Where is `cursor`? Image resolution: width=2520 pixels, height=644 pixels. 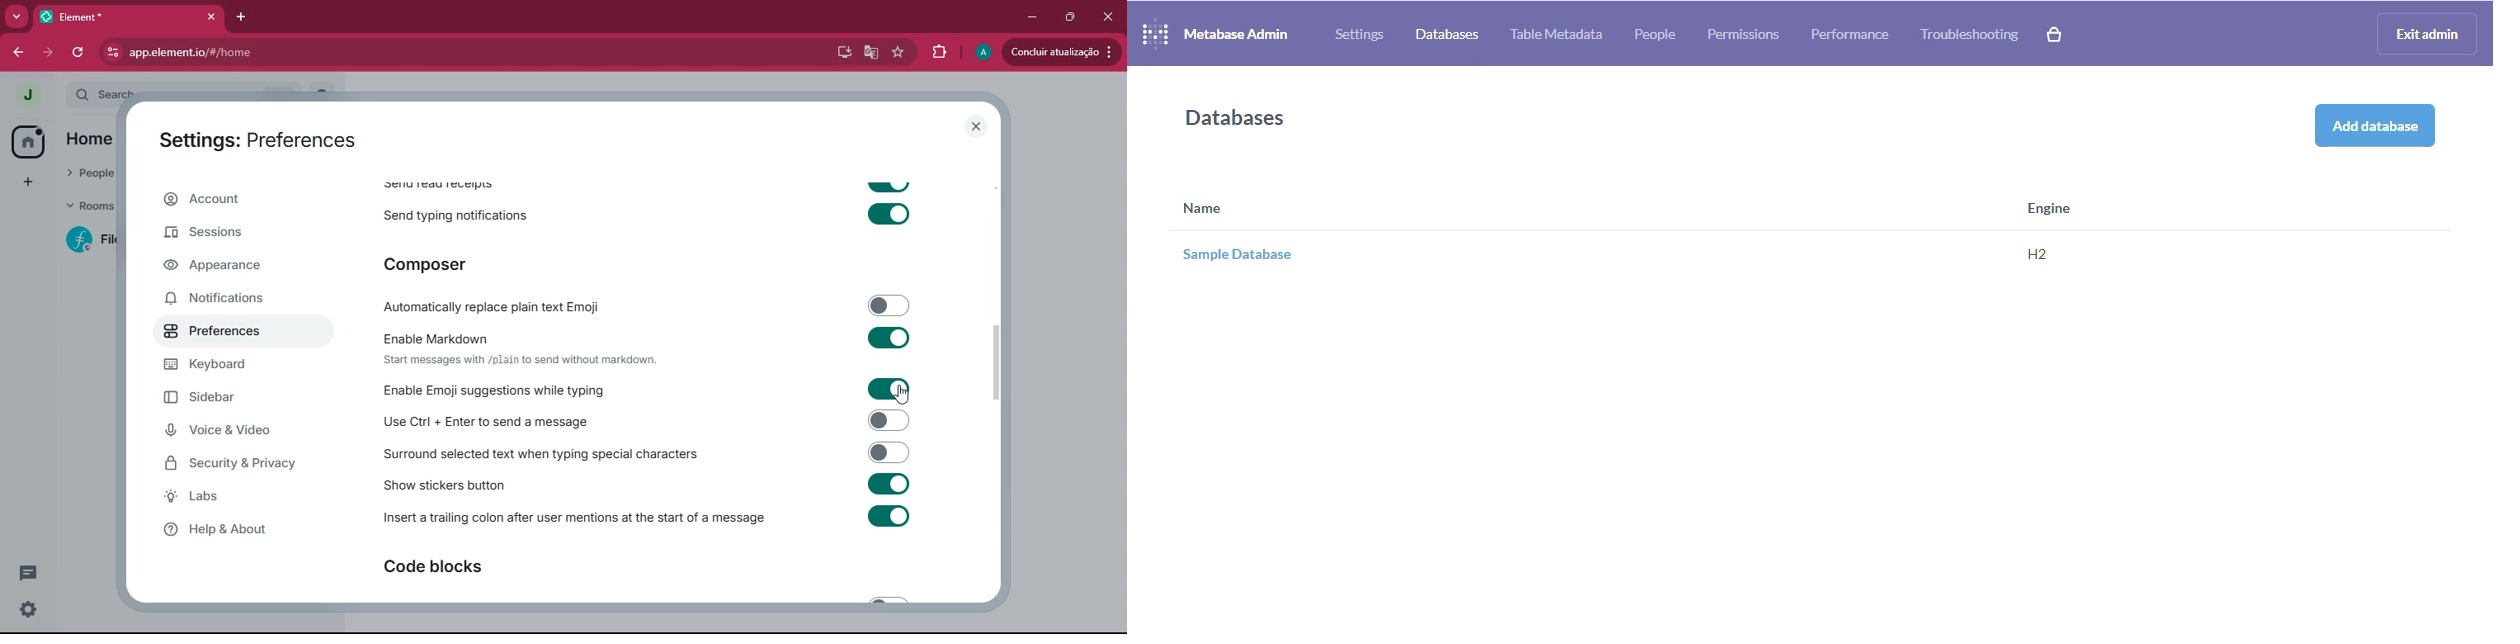
cursor is located at coordinates (903, 395).